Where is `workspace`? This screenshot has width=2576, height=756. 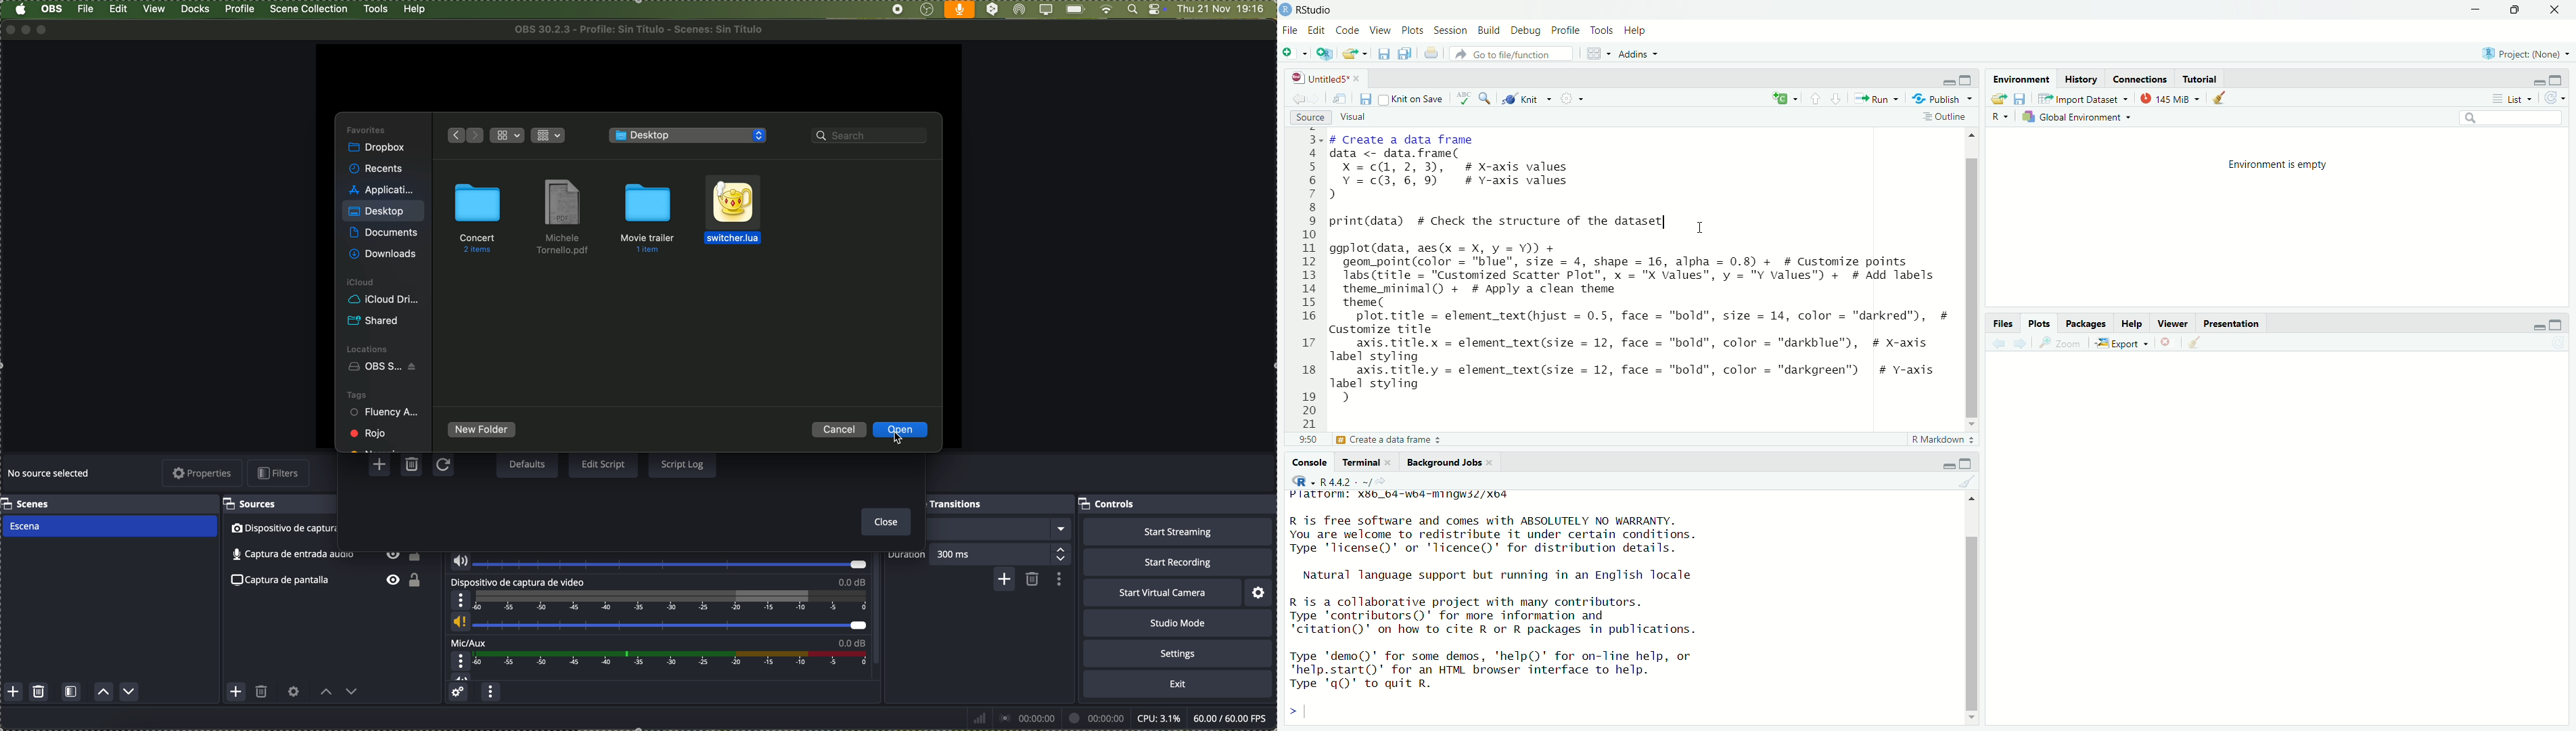 workspace is located at coordinates (637, 77).